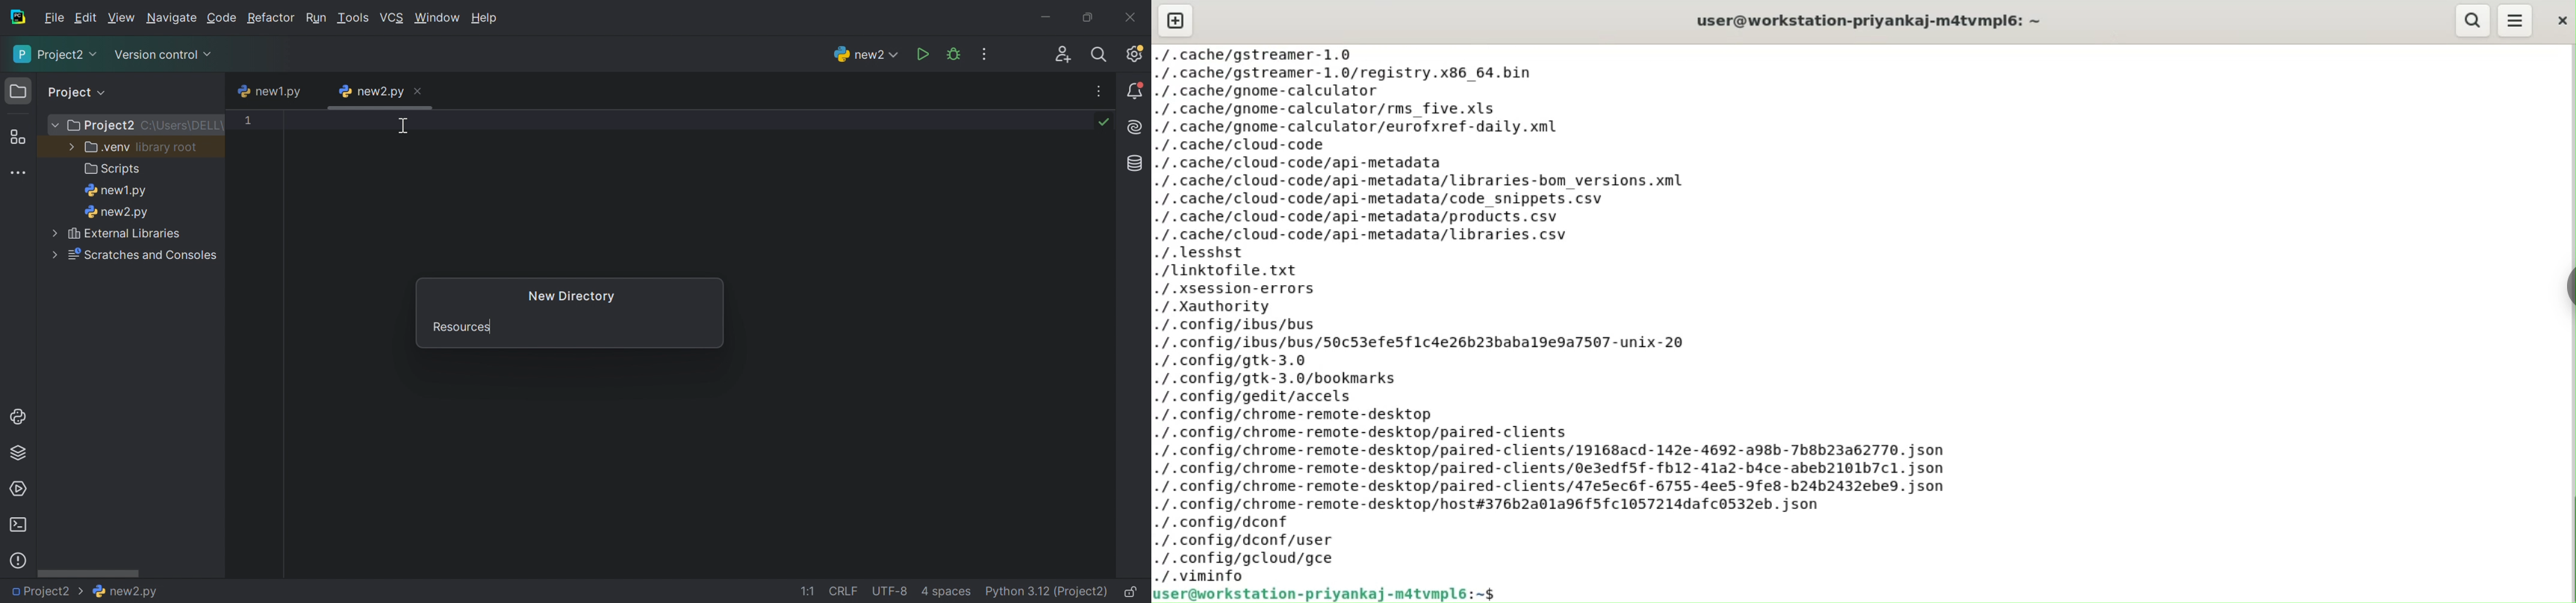 This screenshot has height=616, width=2576. What do you see at coordinates (1137, 91) in the screenshot?
I see `Notifications` at bounding box center [1137, 91].